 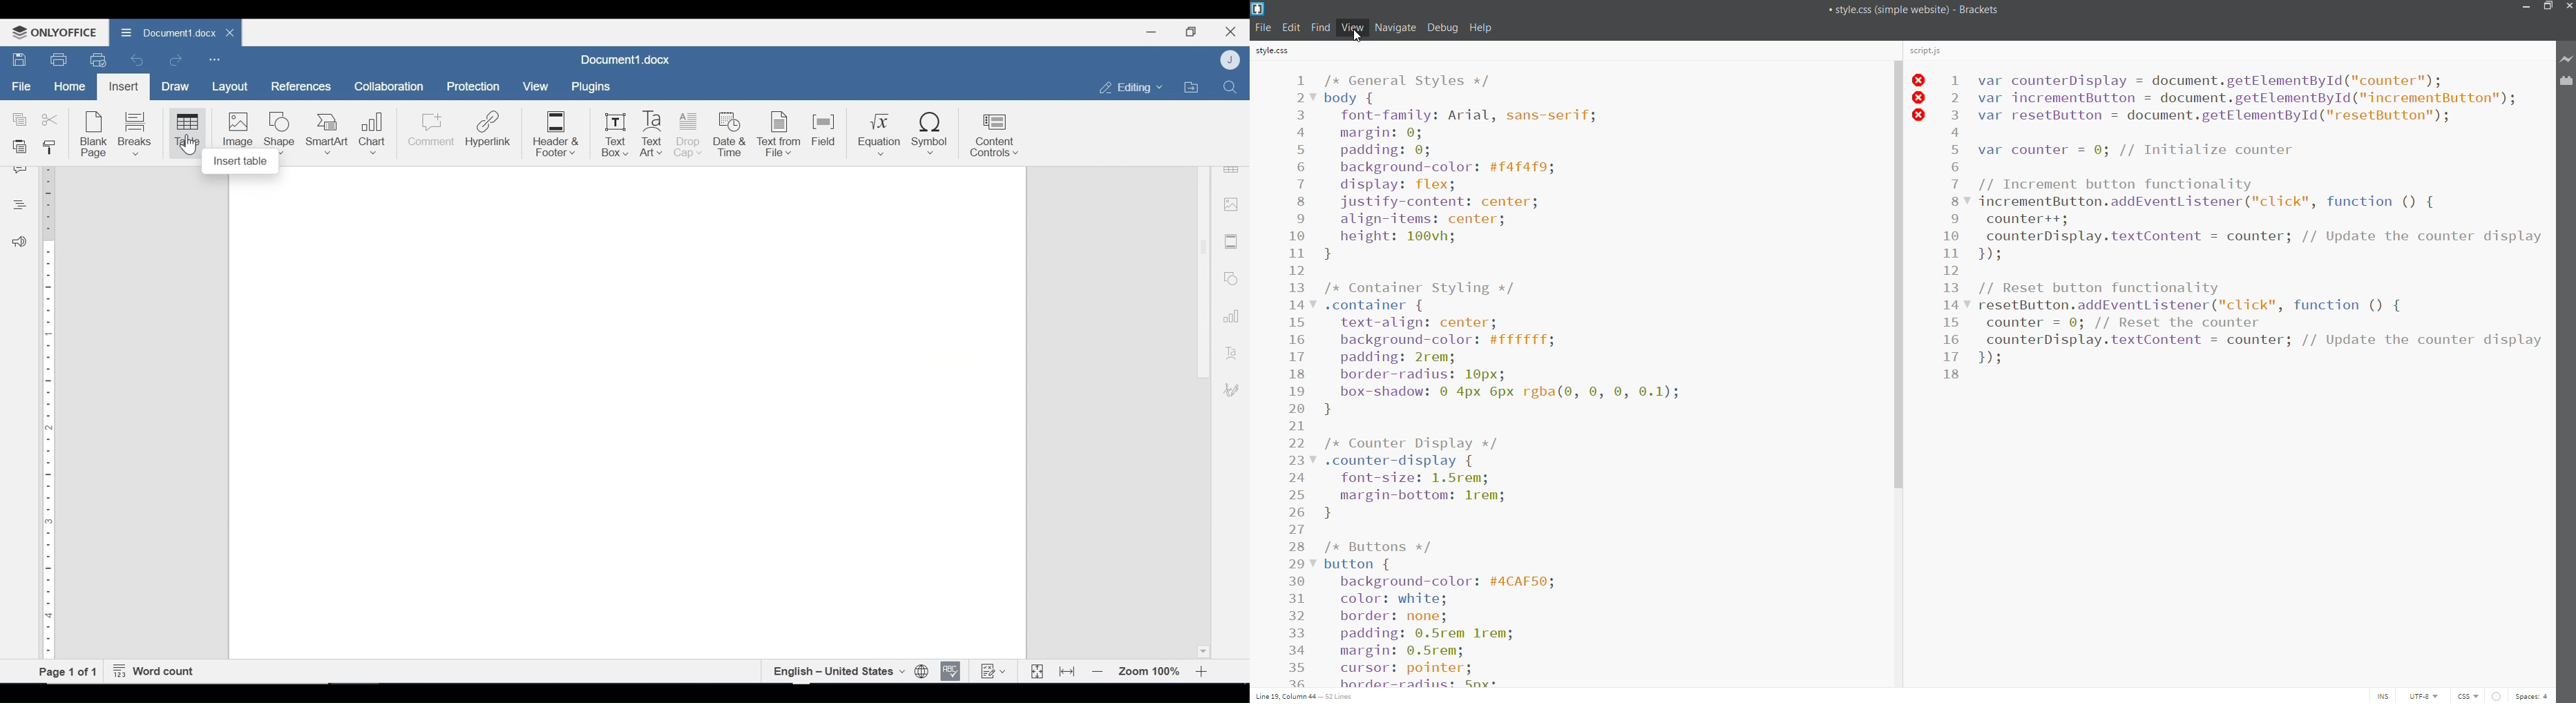 What do you see at coordinates (237, 129) in the screenshot?
I see `Image` at bounding box center [237, 129].